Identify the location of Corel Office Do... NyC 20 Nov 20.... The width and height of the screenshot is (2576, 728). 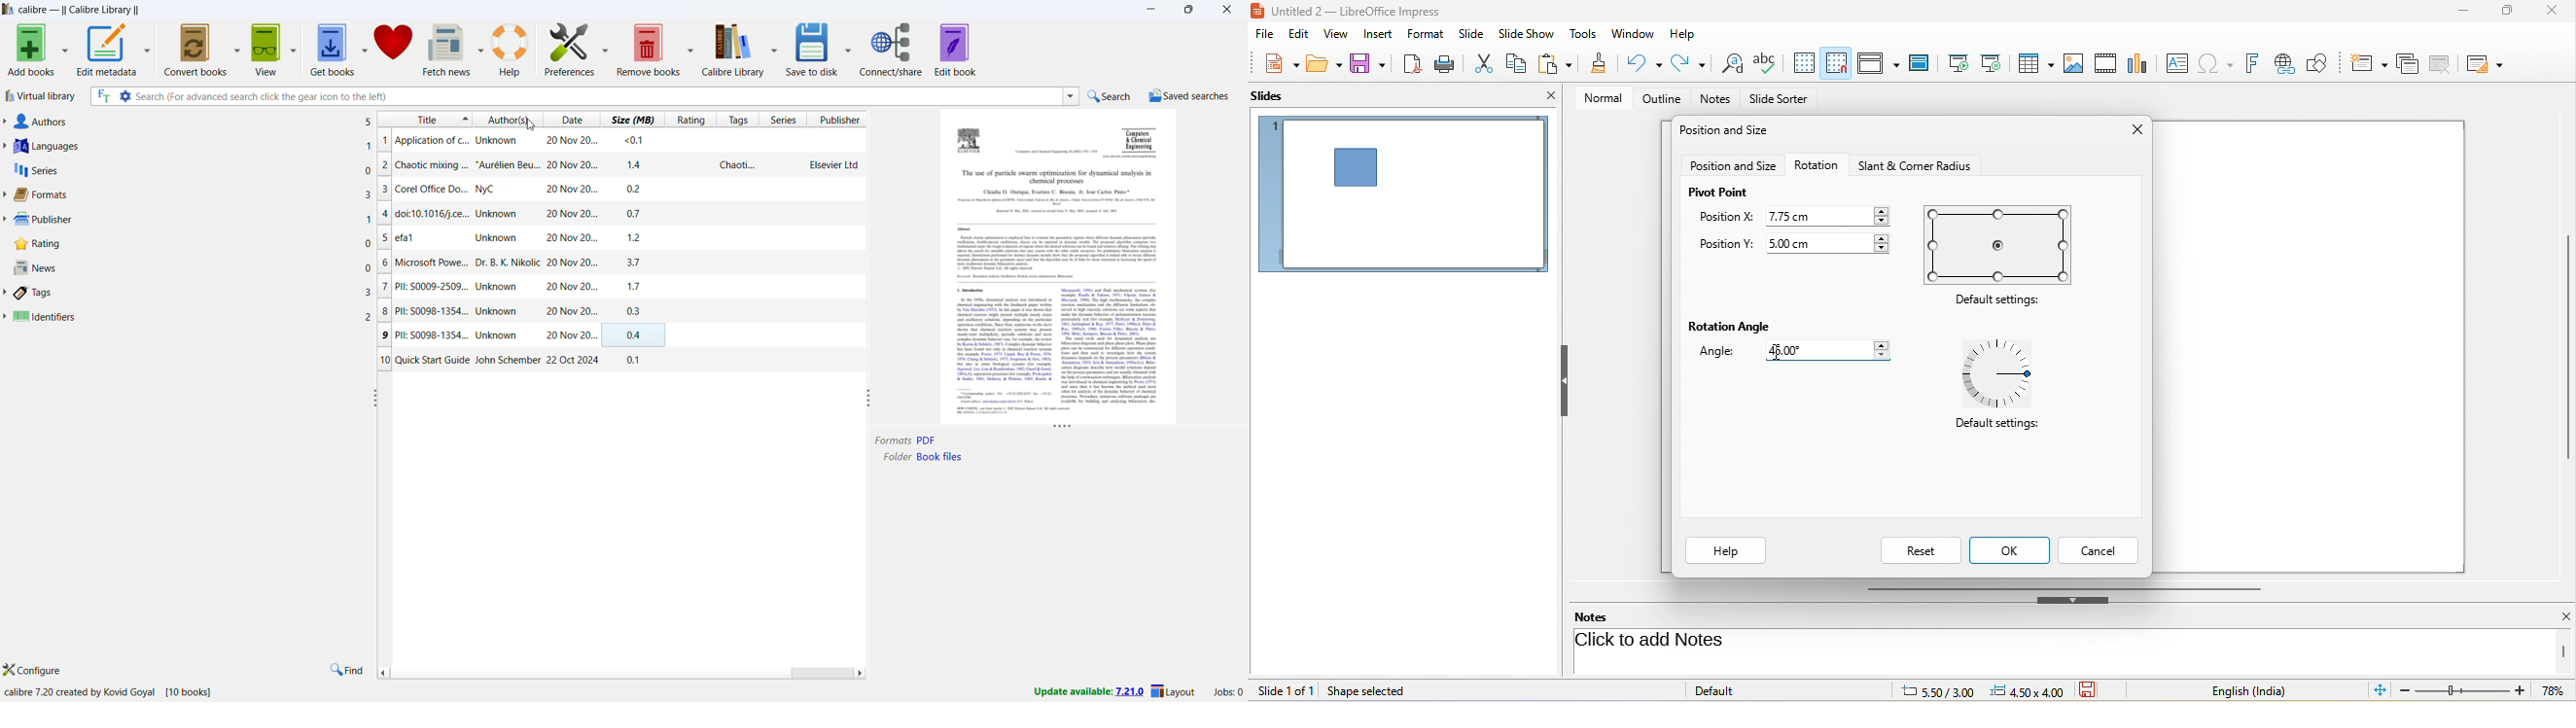
(501, 187).